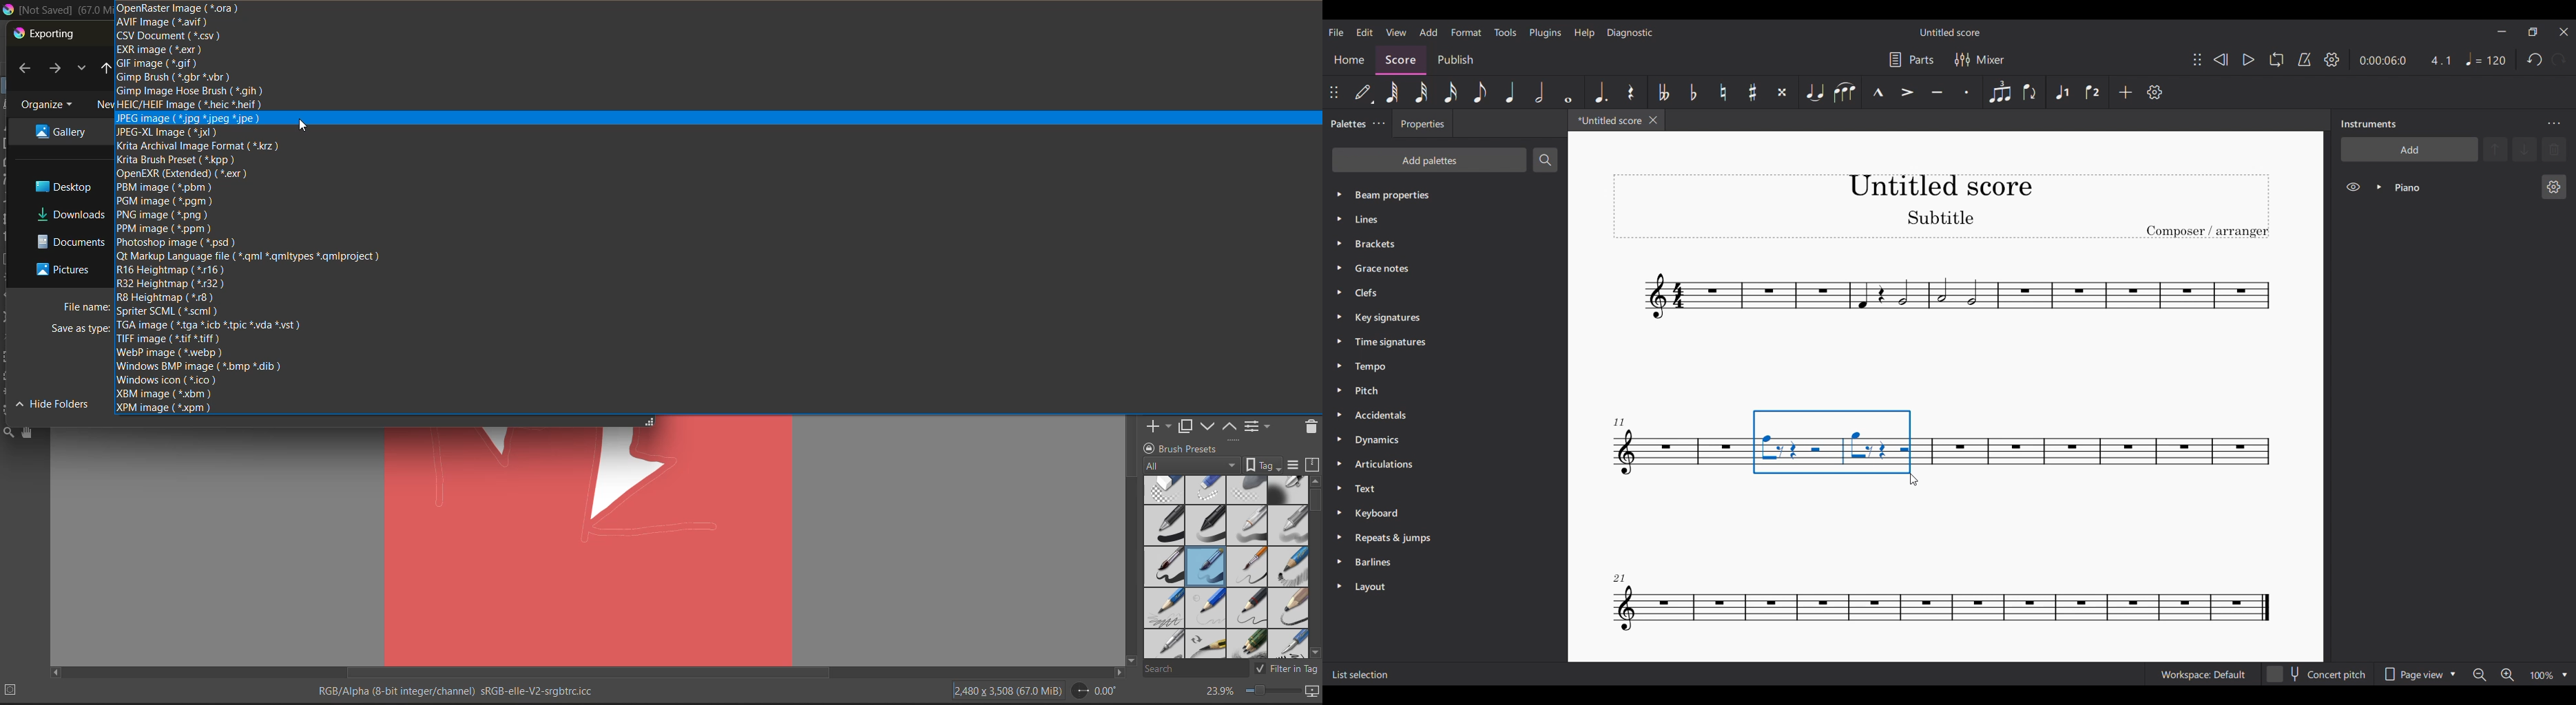 The image size is (2576, 728). I want to click on Delete, so click(2554, 149).